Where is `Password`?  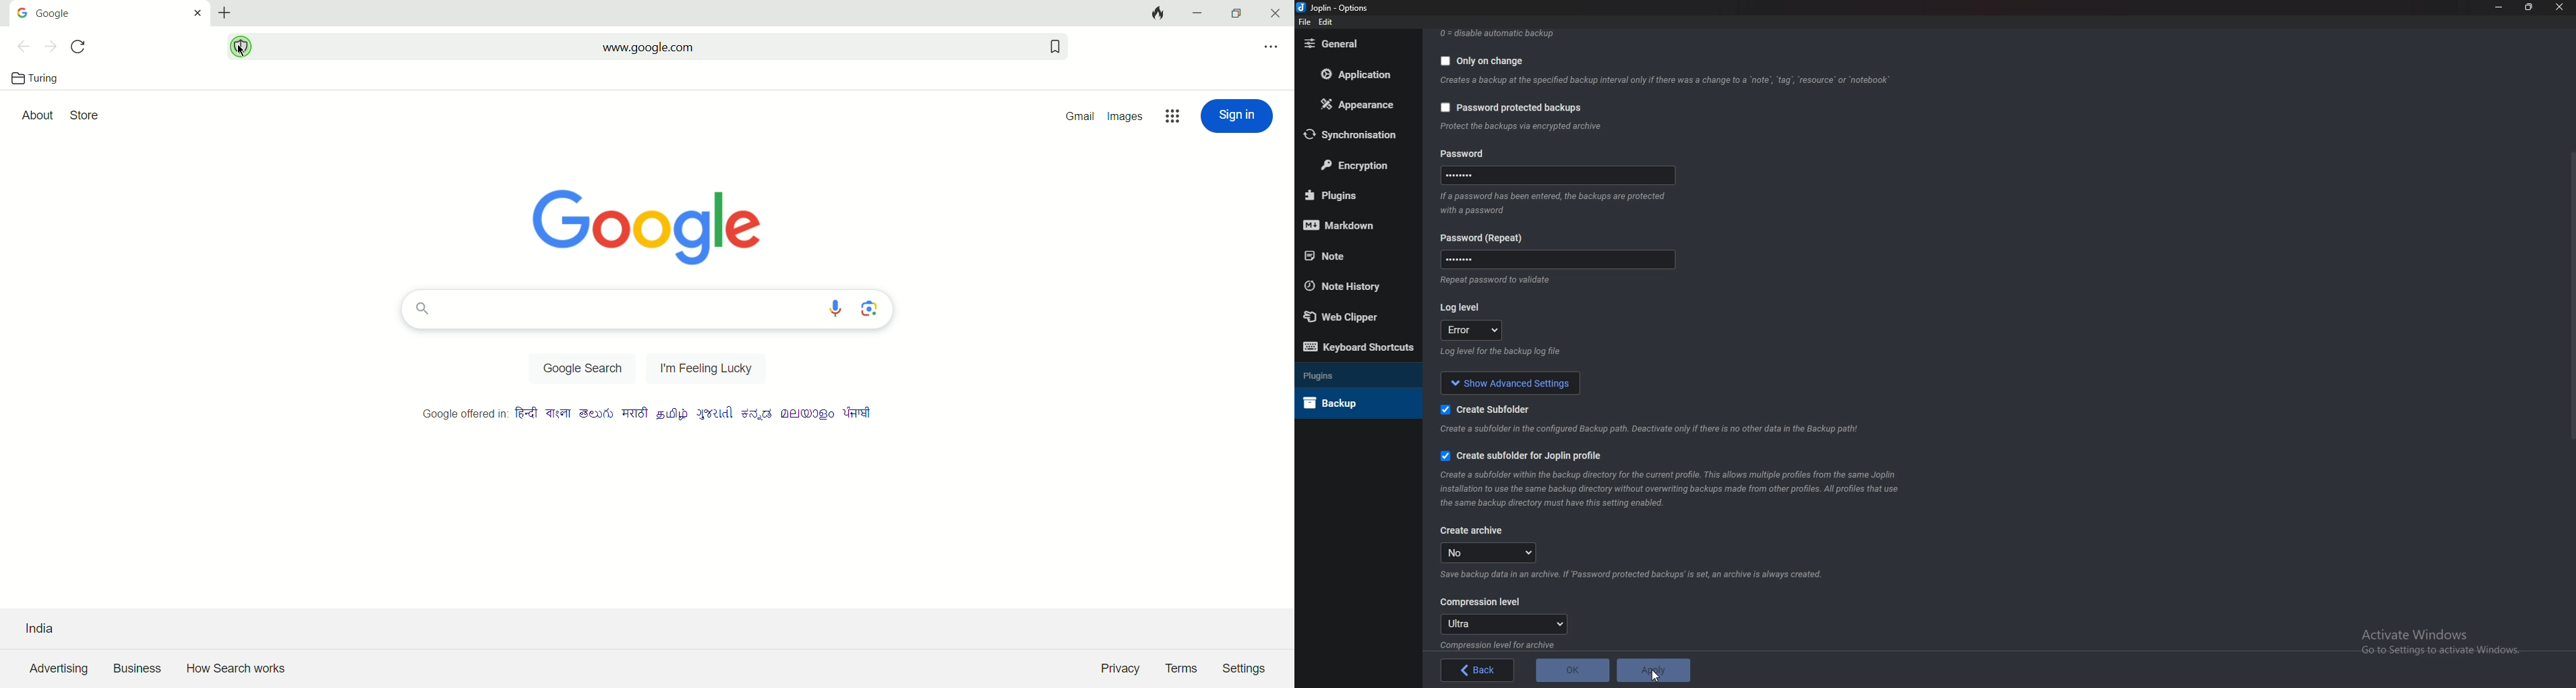
Password is located at coordinates (1469, 155).